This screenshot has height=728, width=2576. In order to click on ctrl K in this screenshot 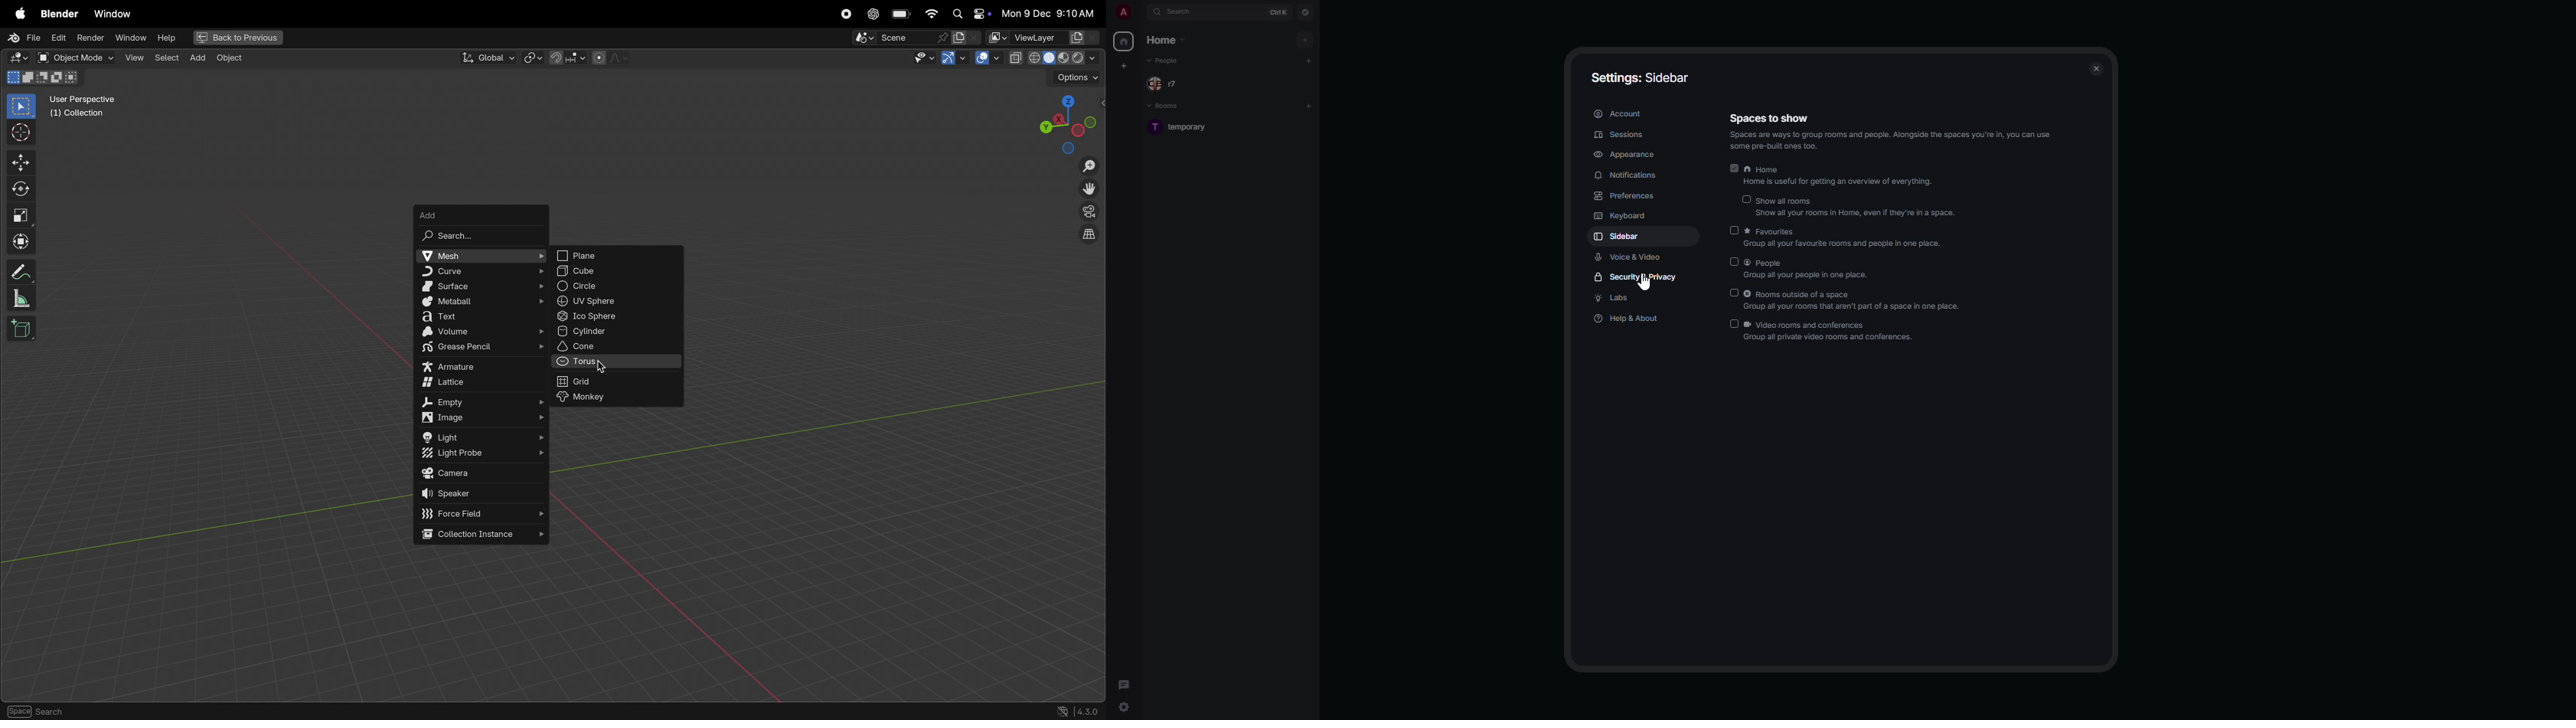, I will do `click(1279, 11)`.